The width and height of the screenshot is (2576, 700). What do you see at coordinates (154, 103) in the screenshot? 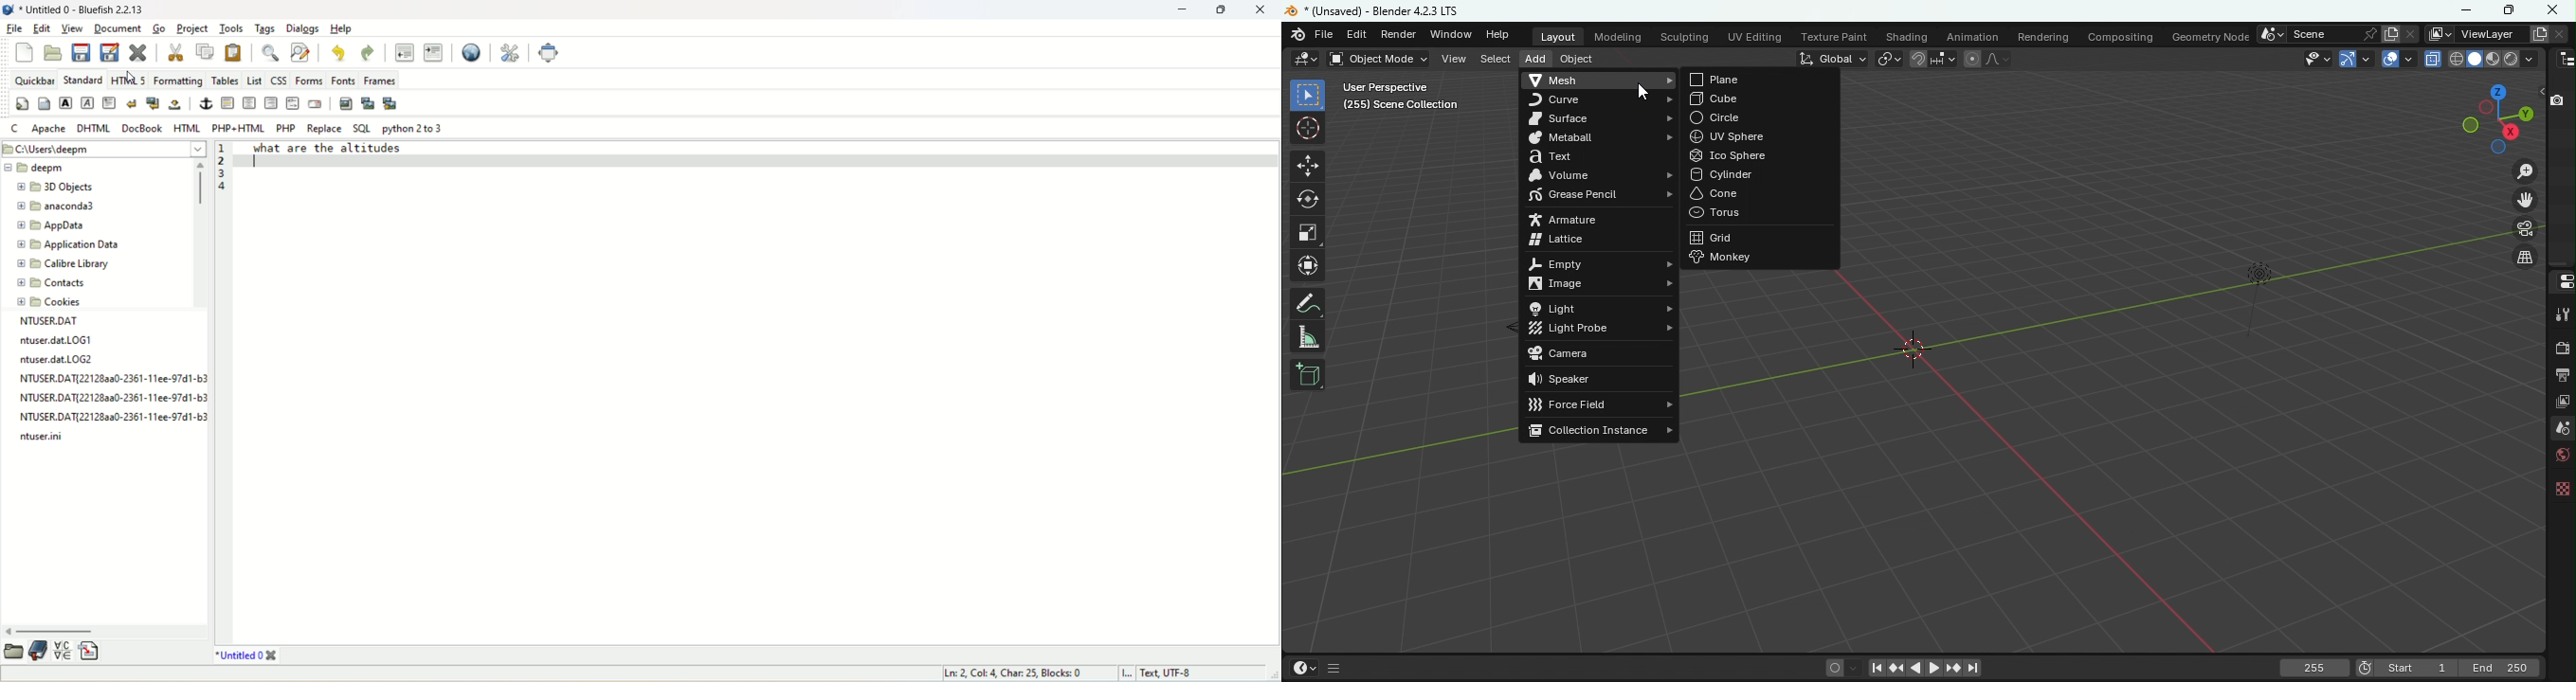
I see `break and clear` at bounding box center [154, 103].